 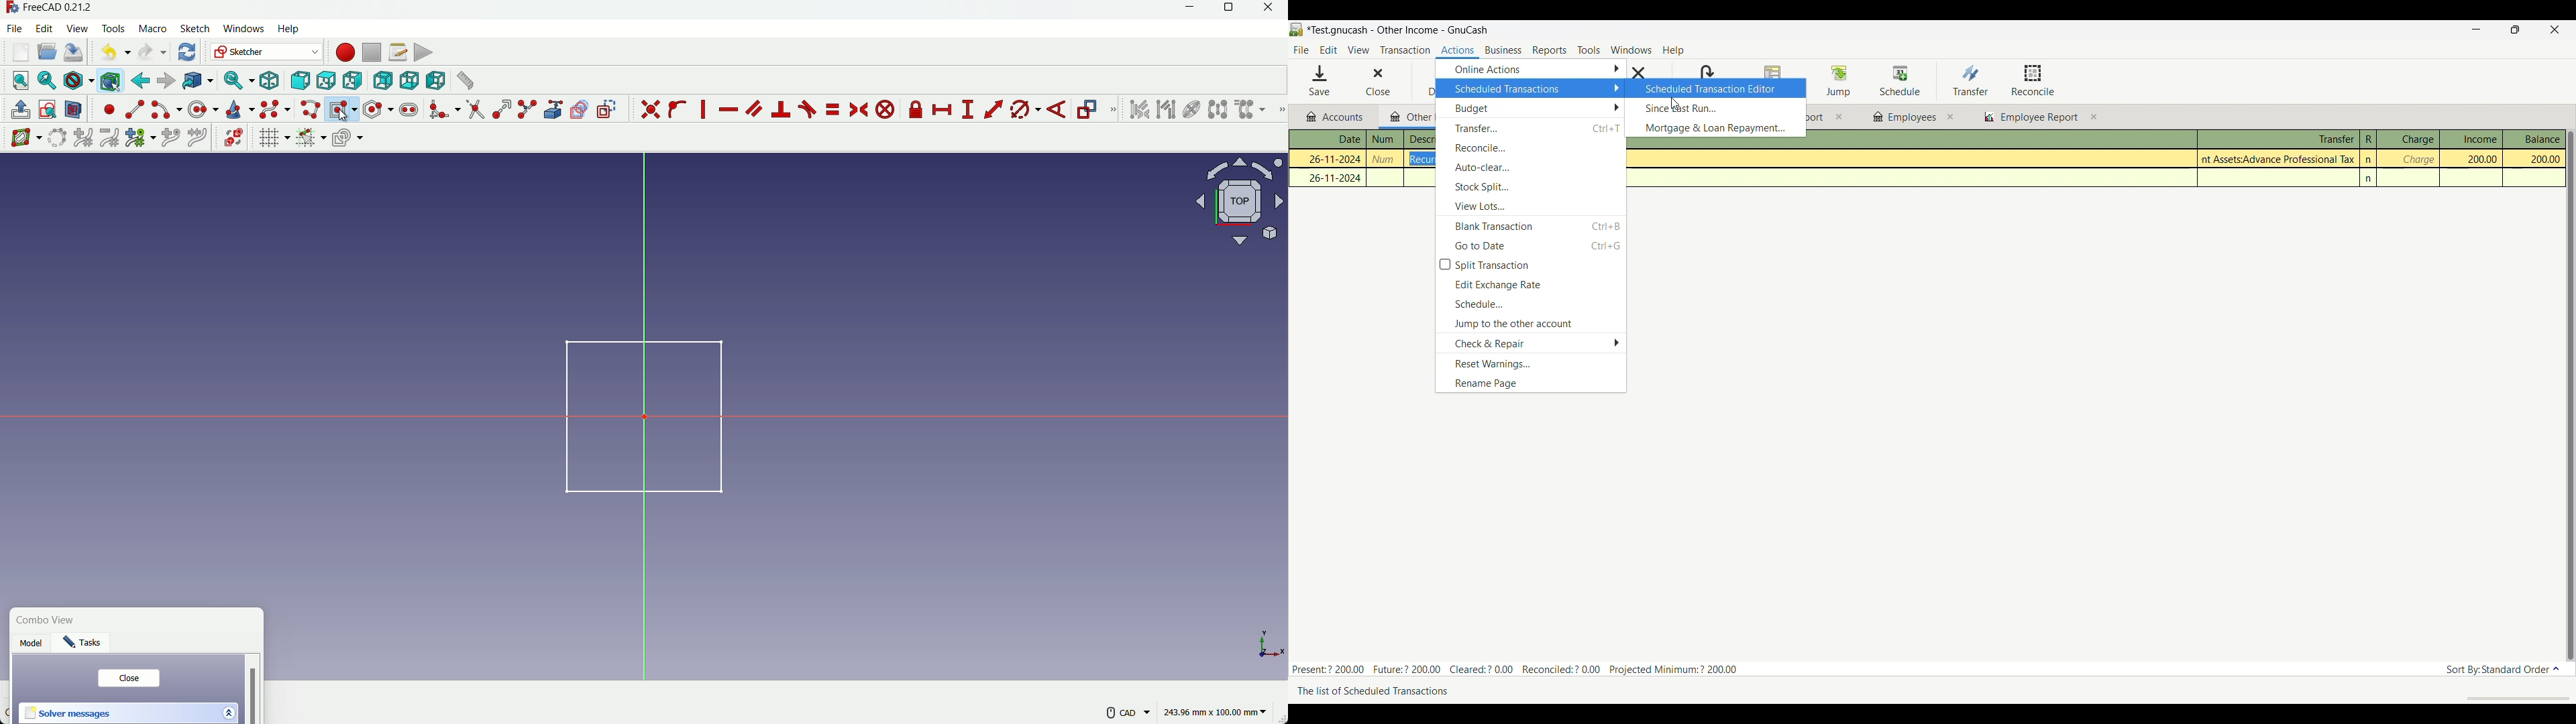 What do you see at coordinates (635, 415) in the screenshot?
I see `sketch` at bounding box center [635, 415].